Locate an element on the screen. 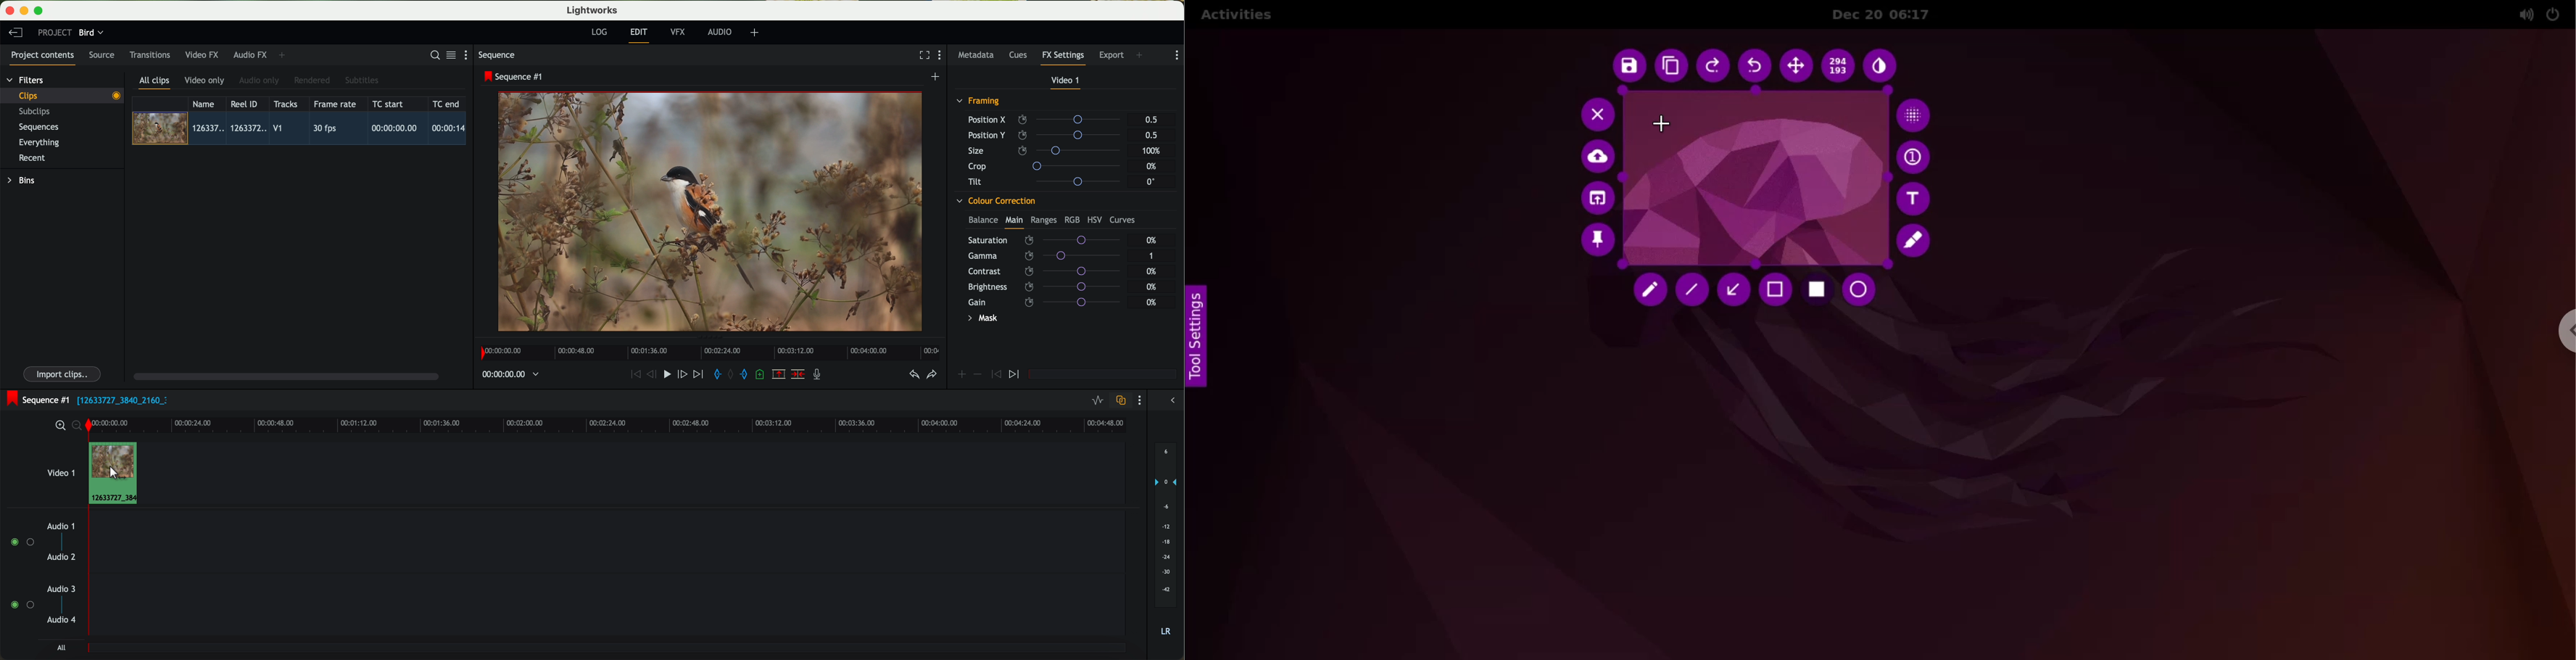  edit is located at coordinates (640, 35).